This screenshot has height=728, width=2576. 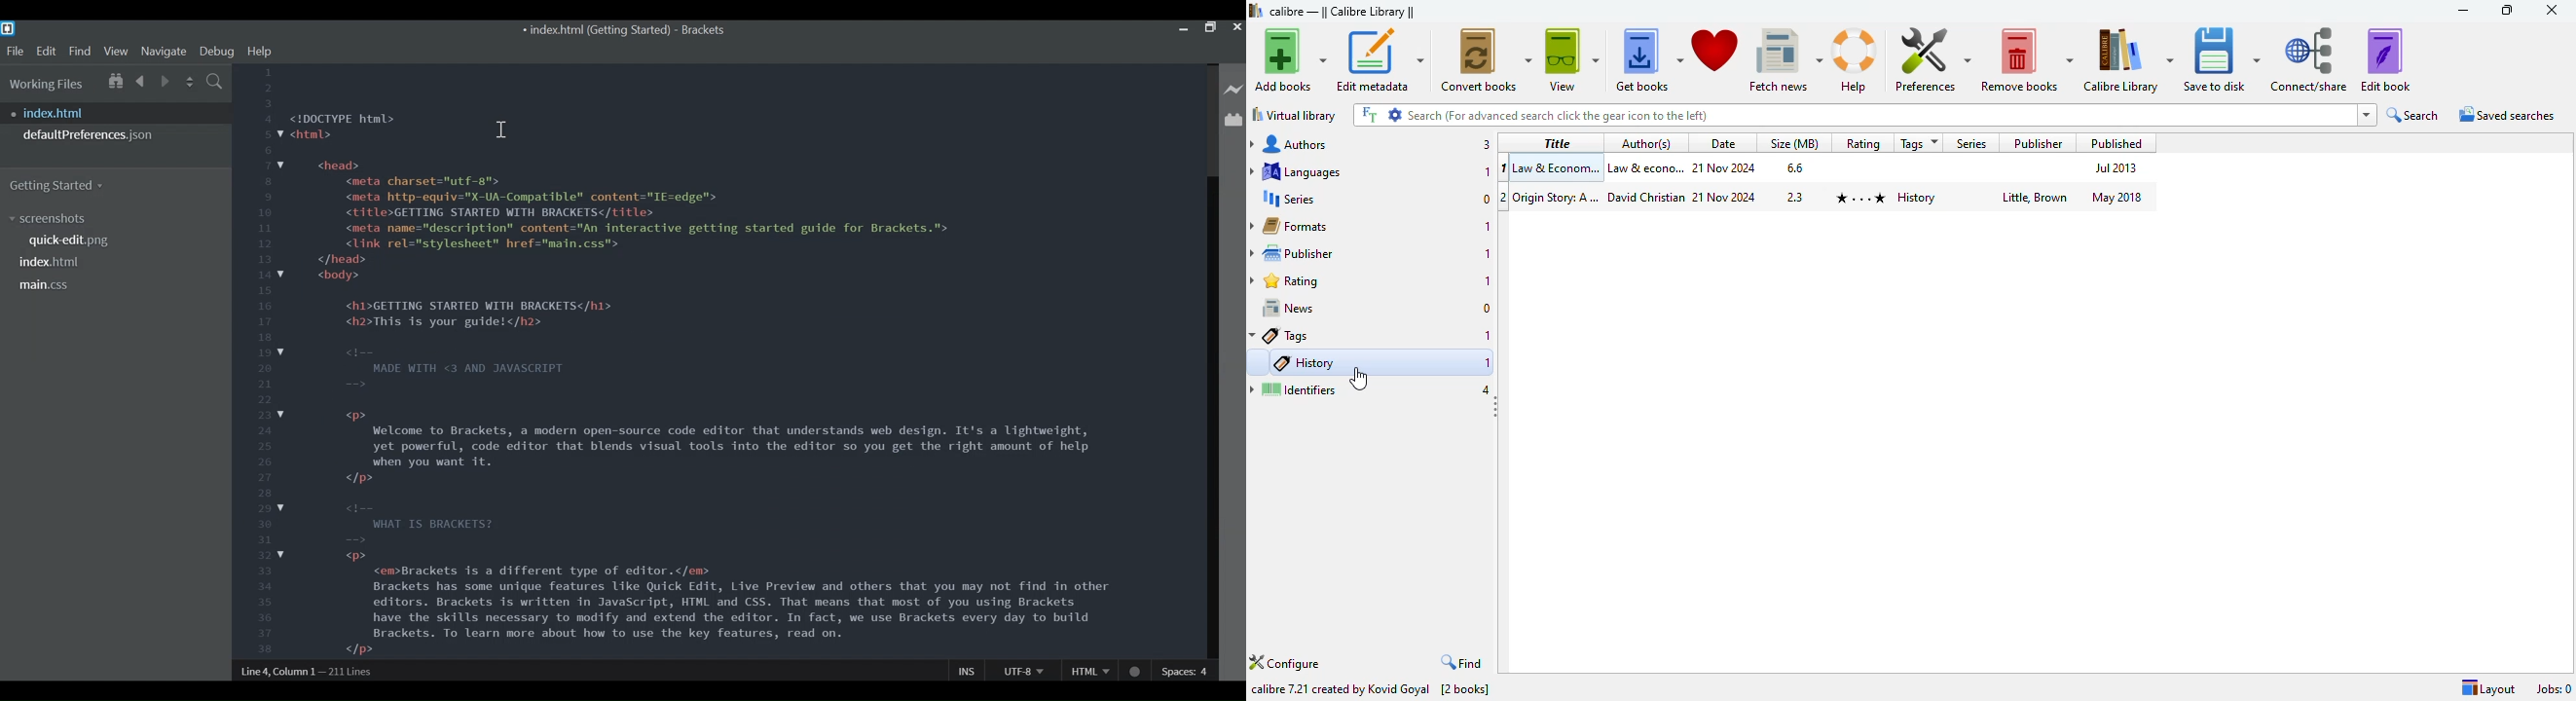 What do you see at coordinates (51, 219) in the screenshot?
I see `screenshots` at bounding box center [51, 219].